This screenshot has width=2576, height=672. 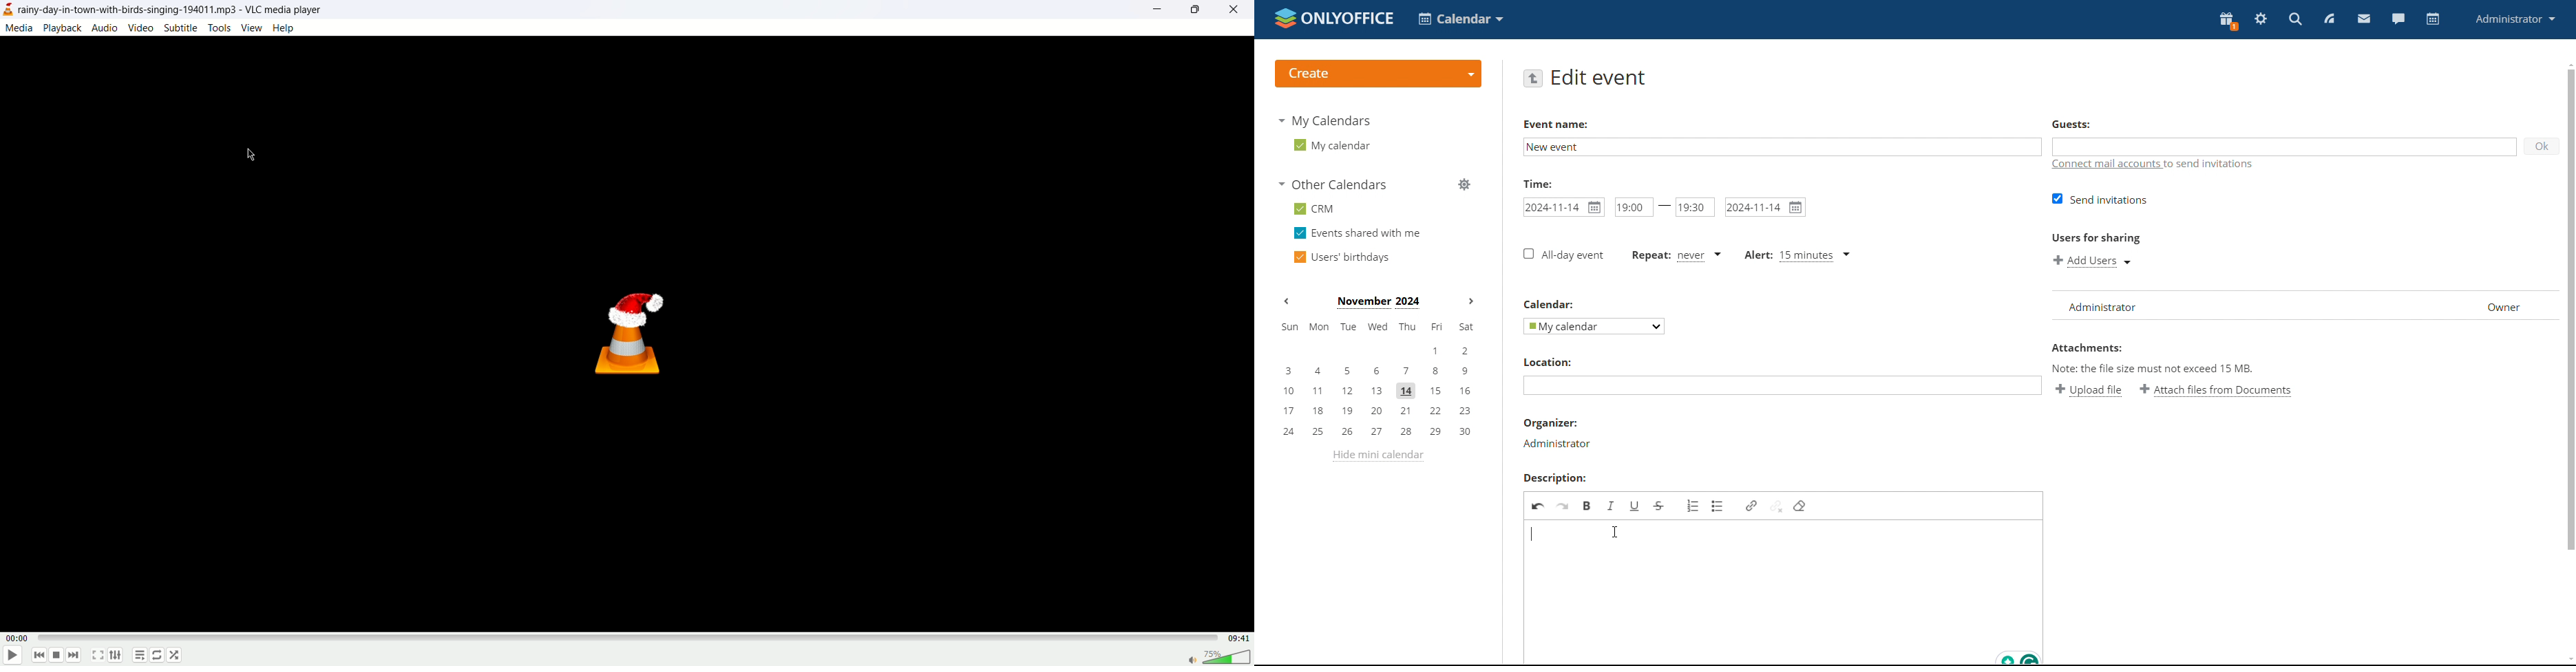 I want to click on previous month, so click(x=1287, y=302).